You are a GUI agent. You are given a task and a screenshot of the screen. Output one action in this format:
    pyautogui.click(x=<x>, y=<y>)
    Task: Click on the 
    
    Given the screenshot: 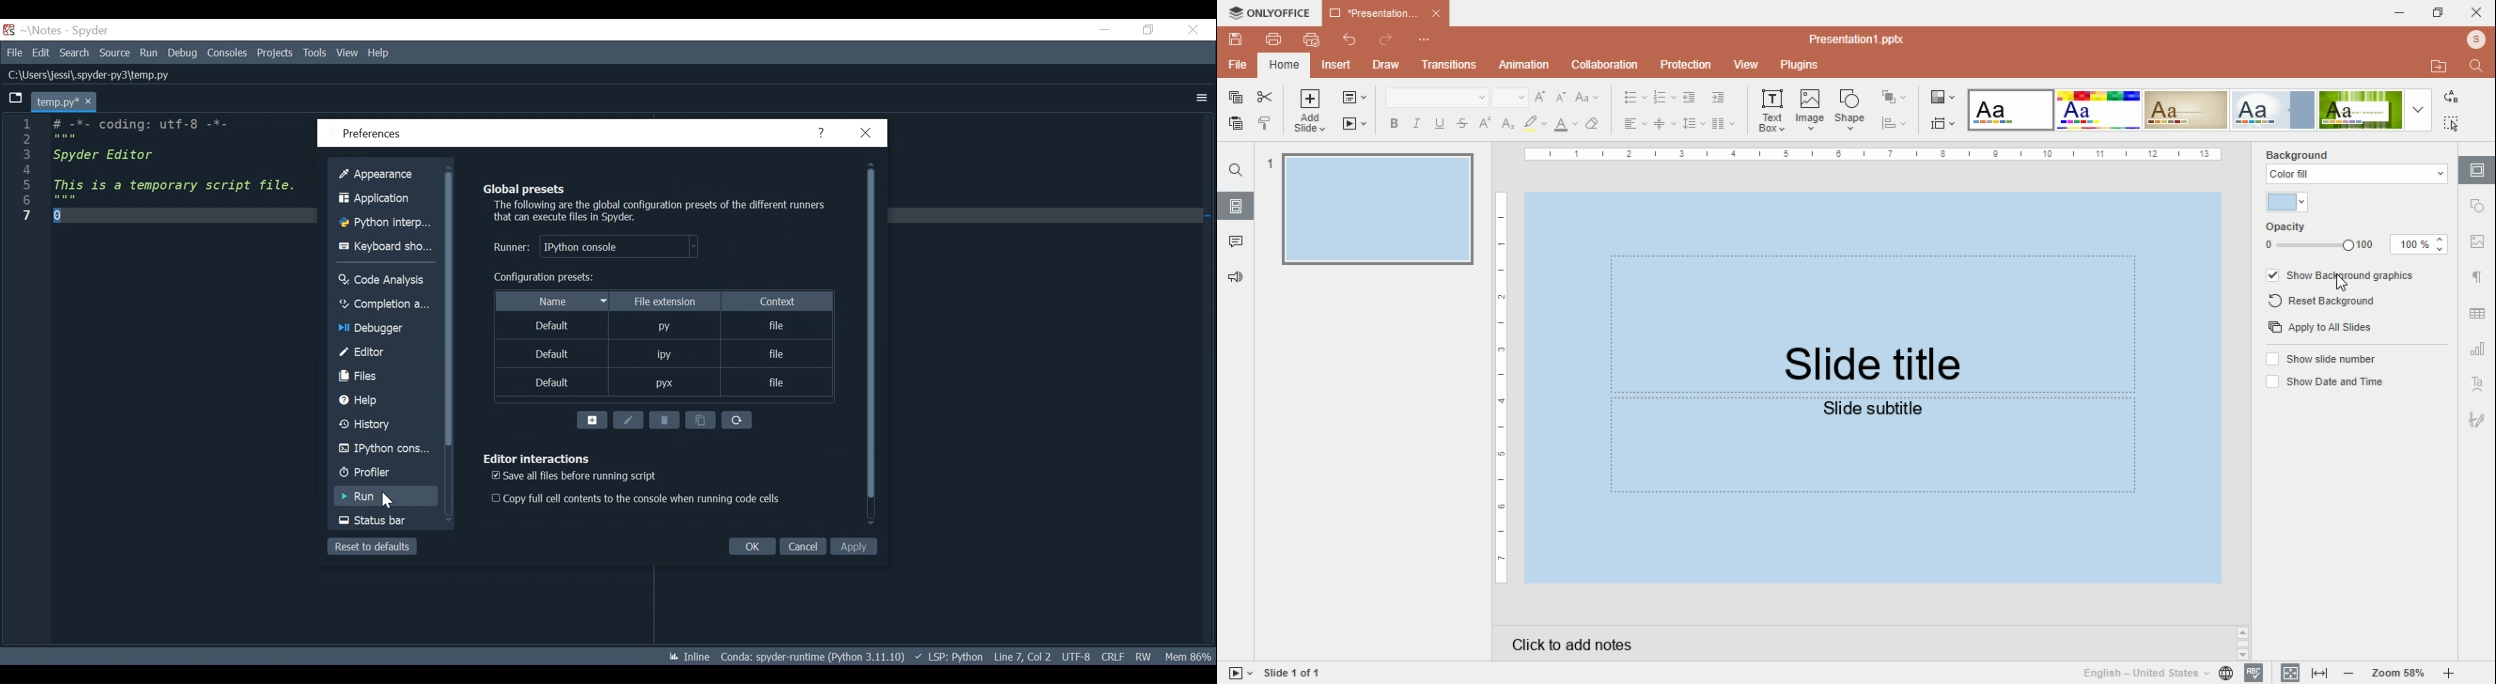 What is the action you would take?
    pyautogui.click(x=804, y=548)
    